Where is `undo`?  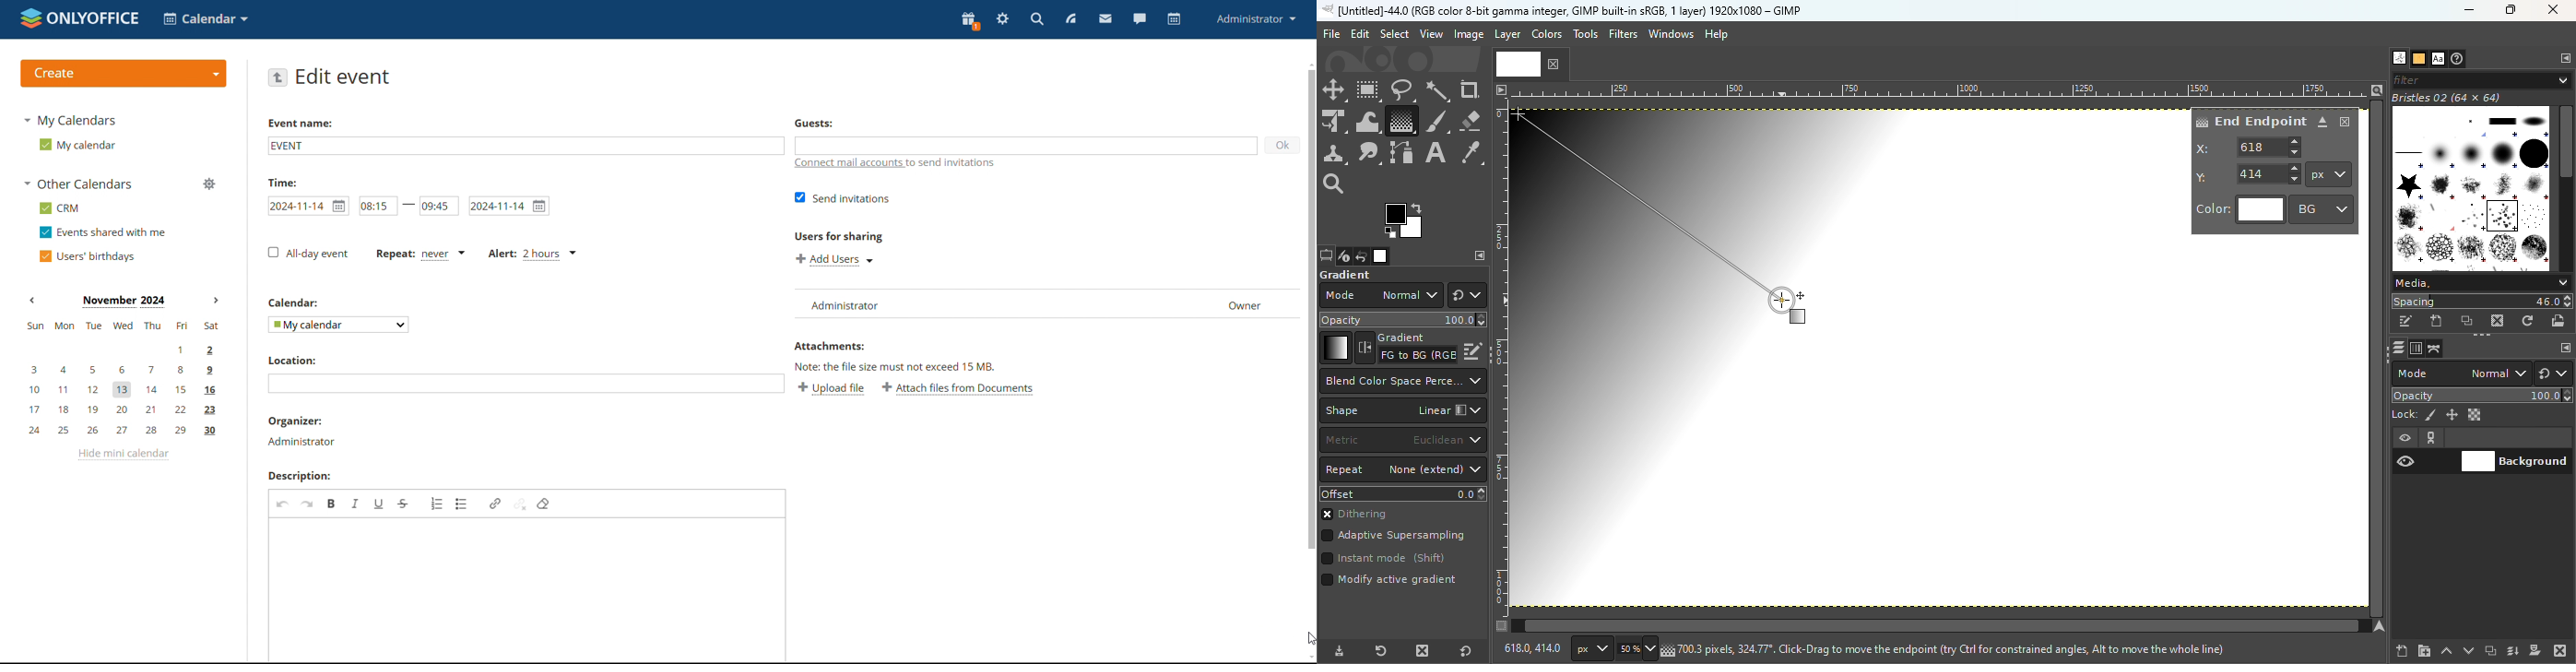 undo is located at coordinates (282, 503).